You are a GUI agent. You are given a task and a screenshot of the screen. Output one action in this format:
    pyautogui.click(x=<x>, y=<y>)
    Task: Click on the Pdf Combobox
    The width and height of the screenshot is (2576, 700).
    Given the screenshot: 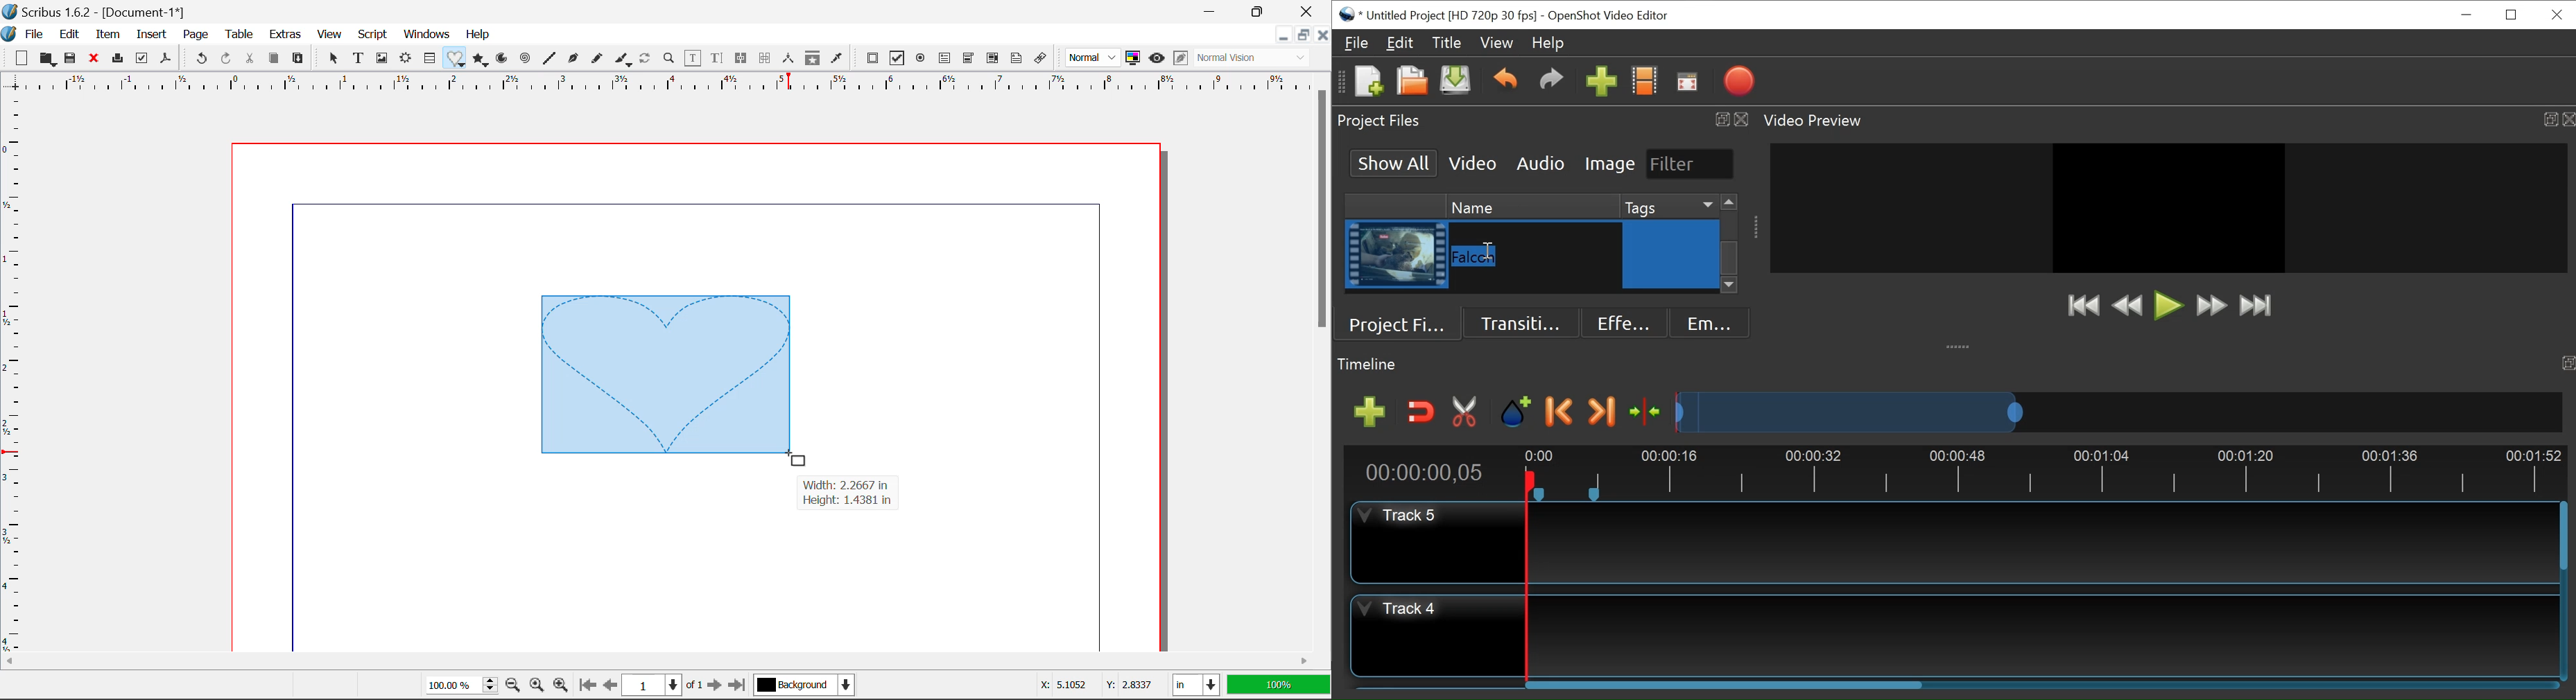 What is the action you would take?
    pyautogui.click(x=969, y=60)
    